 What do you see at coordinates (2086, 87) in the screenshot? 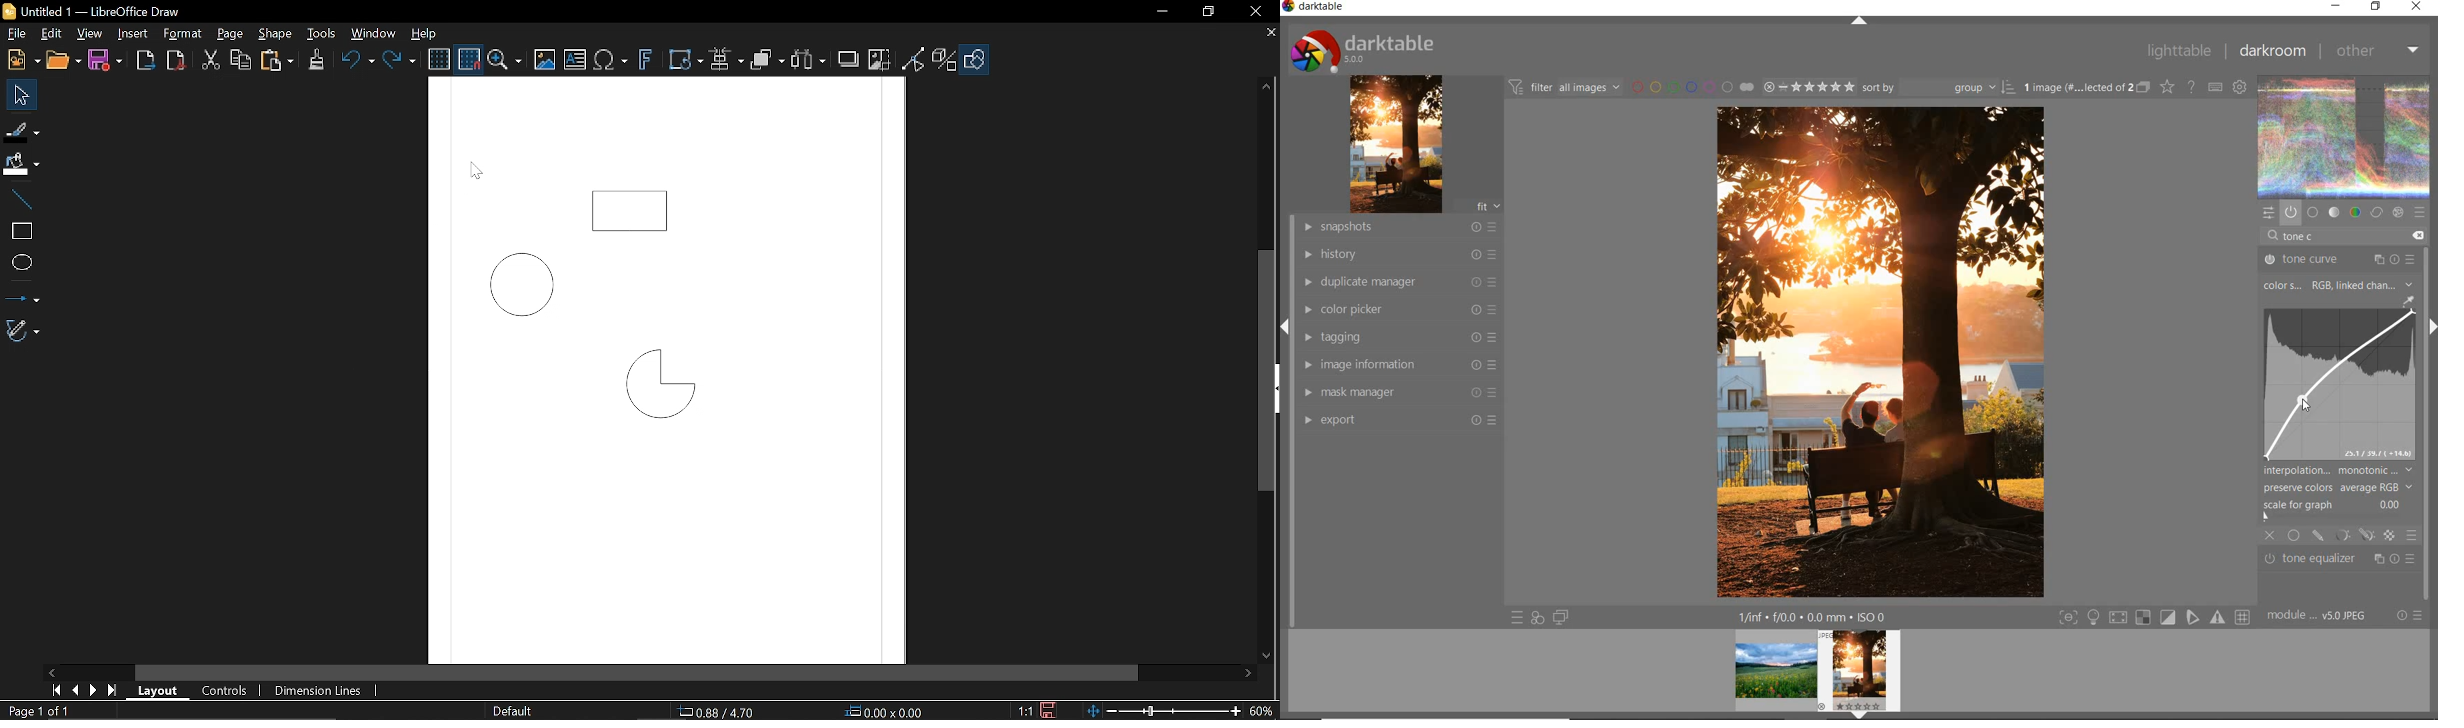
I see `1 image (#.... lected of 2)` at bounding box center [2086, 87].